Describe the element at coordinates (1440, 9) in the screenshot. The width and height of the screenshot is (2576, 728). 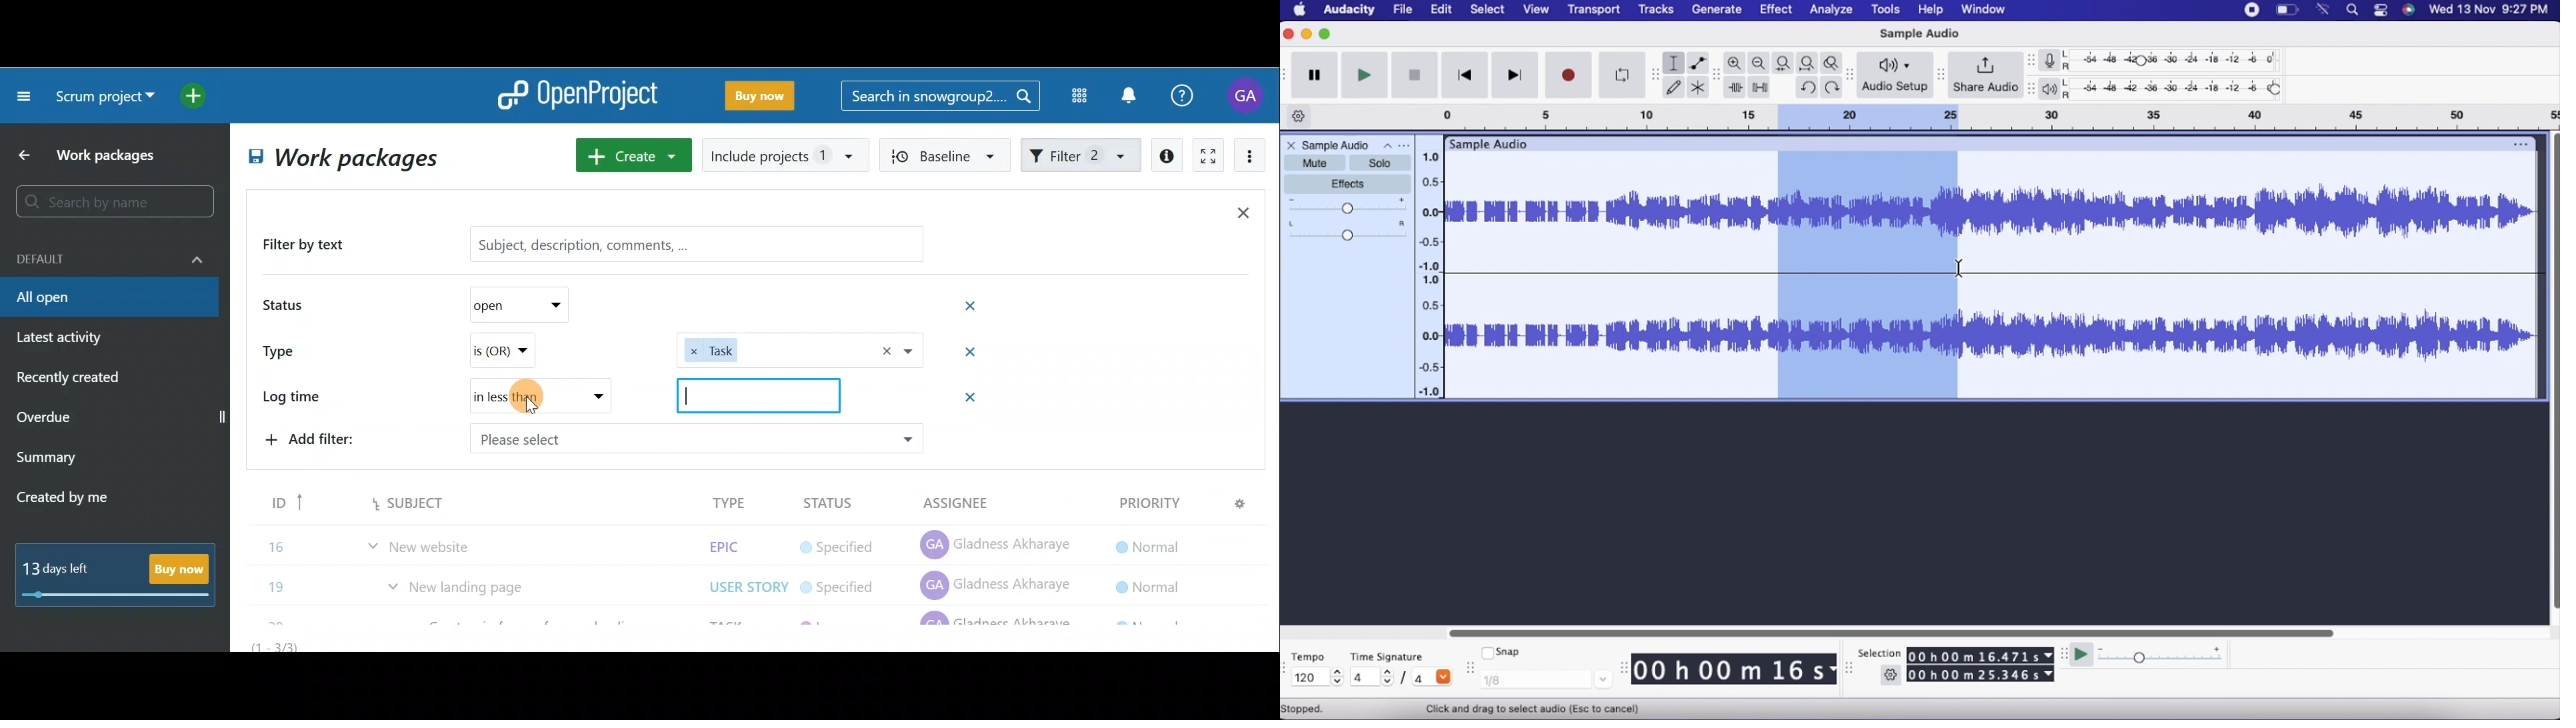
I see `Edit` at that location.